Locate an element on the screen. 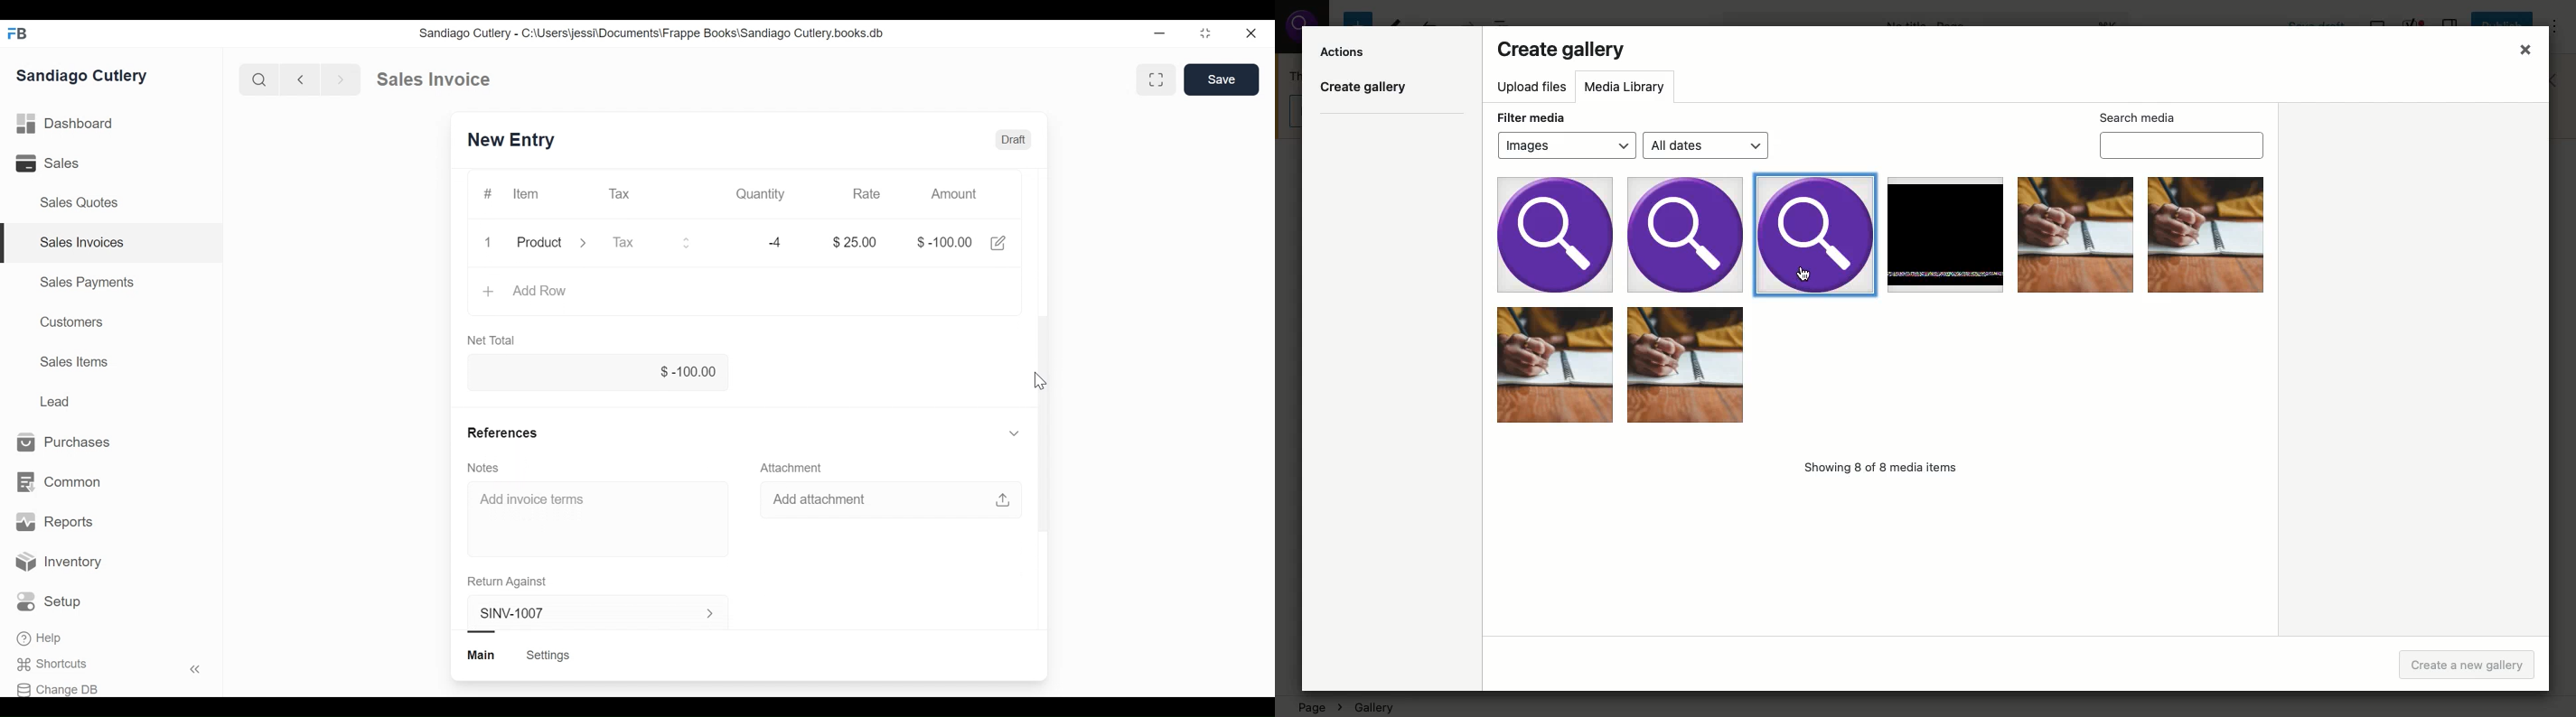  Sales Items is located at coordinates (74, 361).